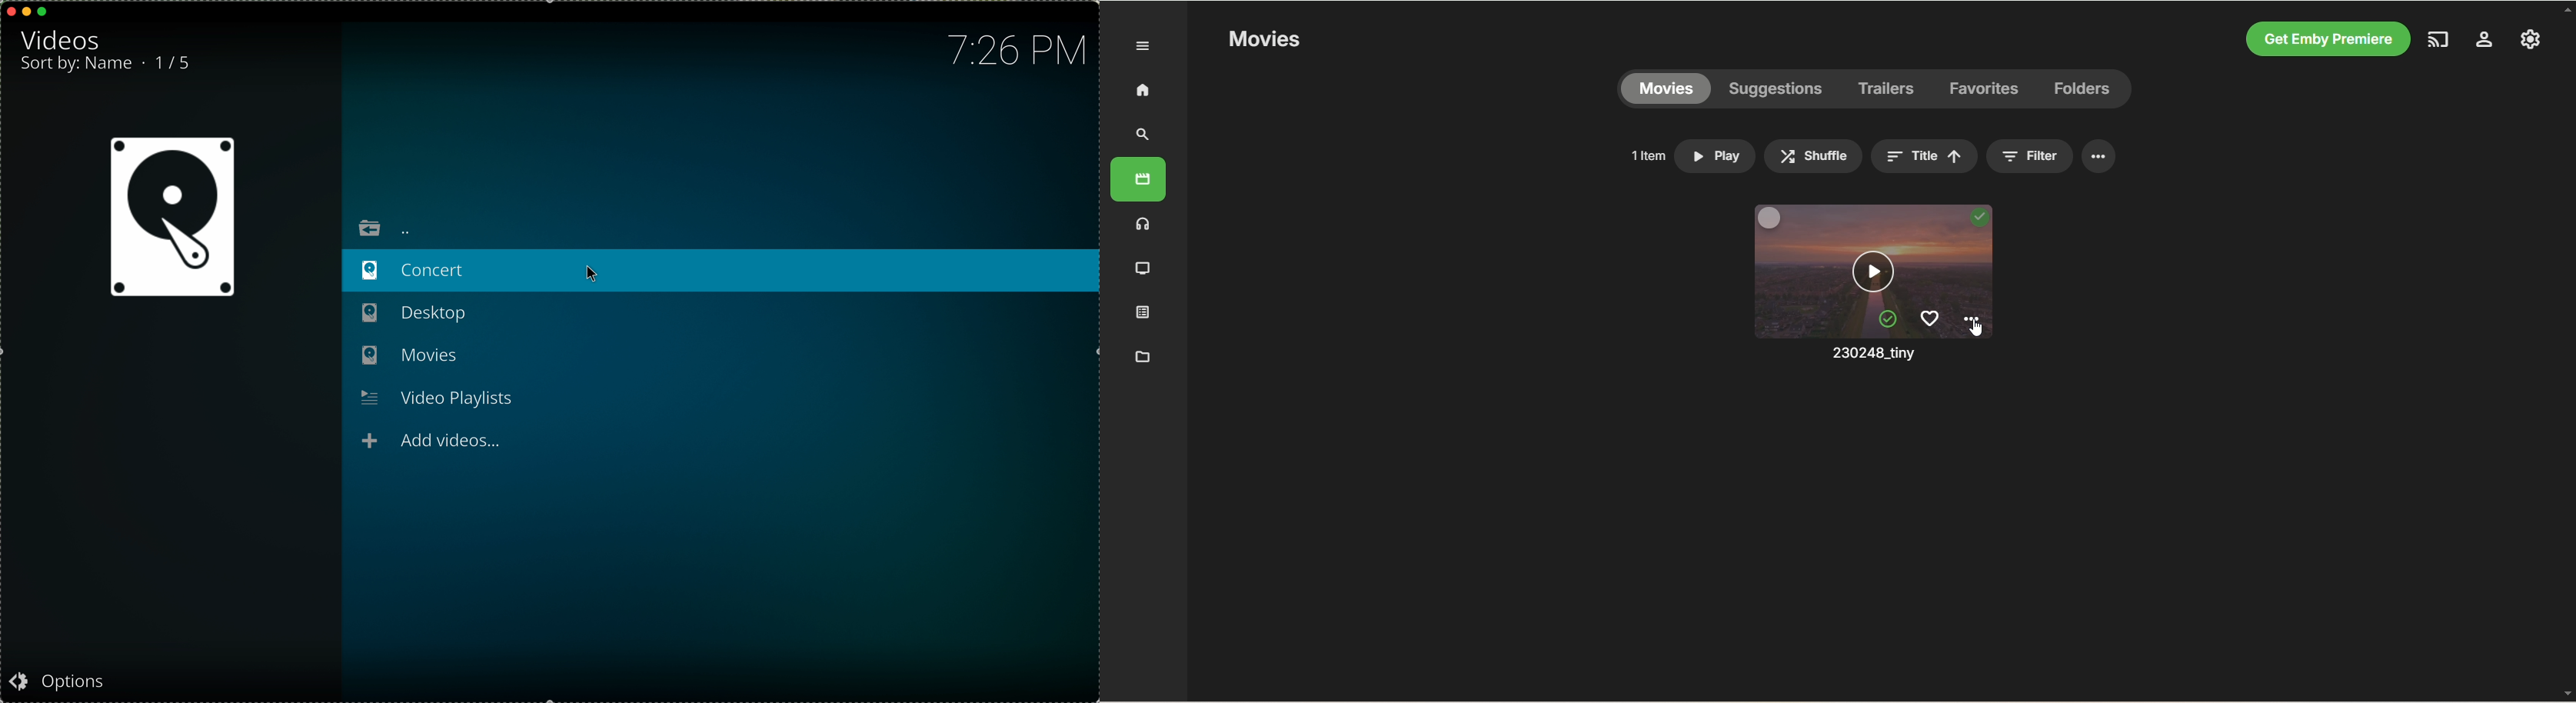 Image resolution: width=2576 pixels, height=728 pixels. Describe the element at coordinates (1813, 156) in the screenshot. I see `shuffle` at that location.